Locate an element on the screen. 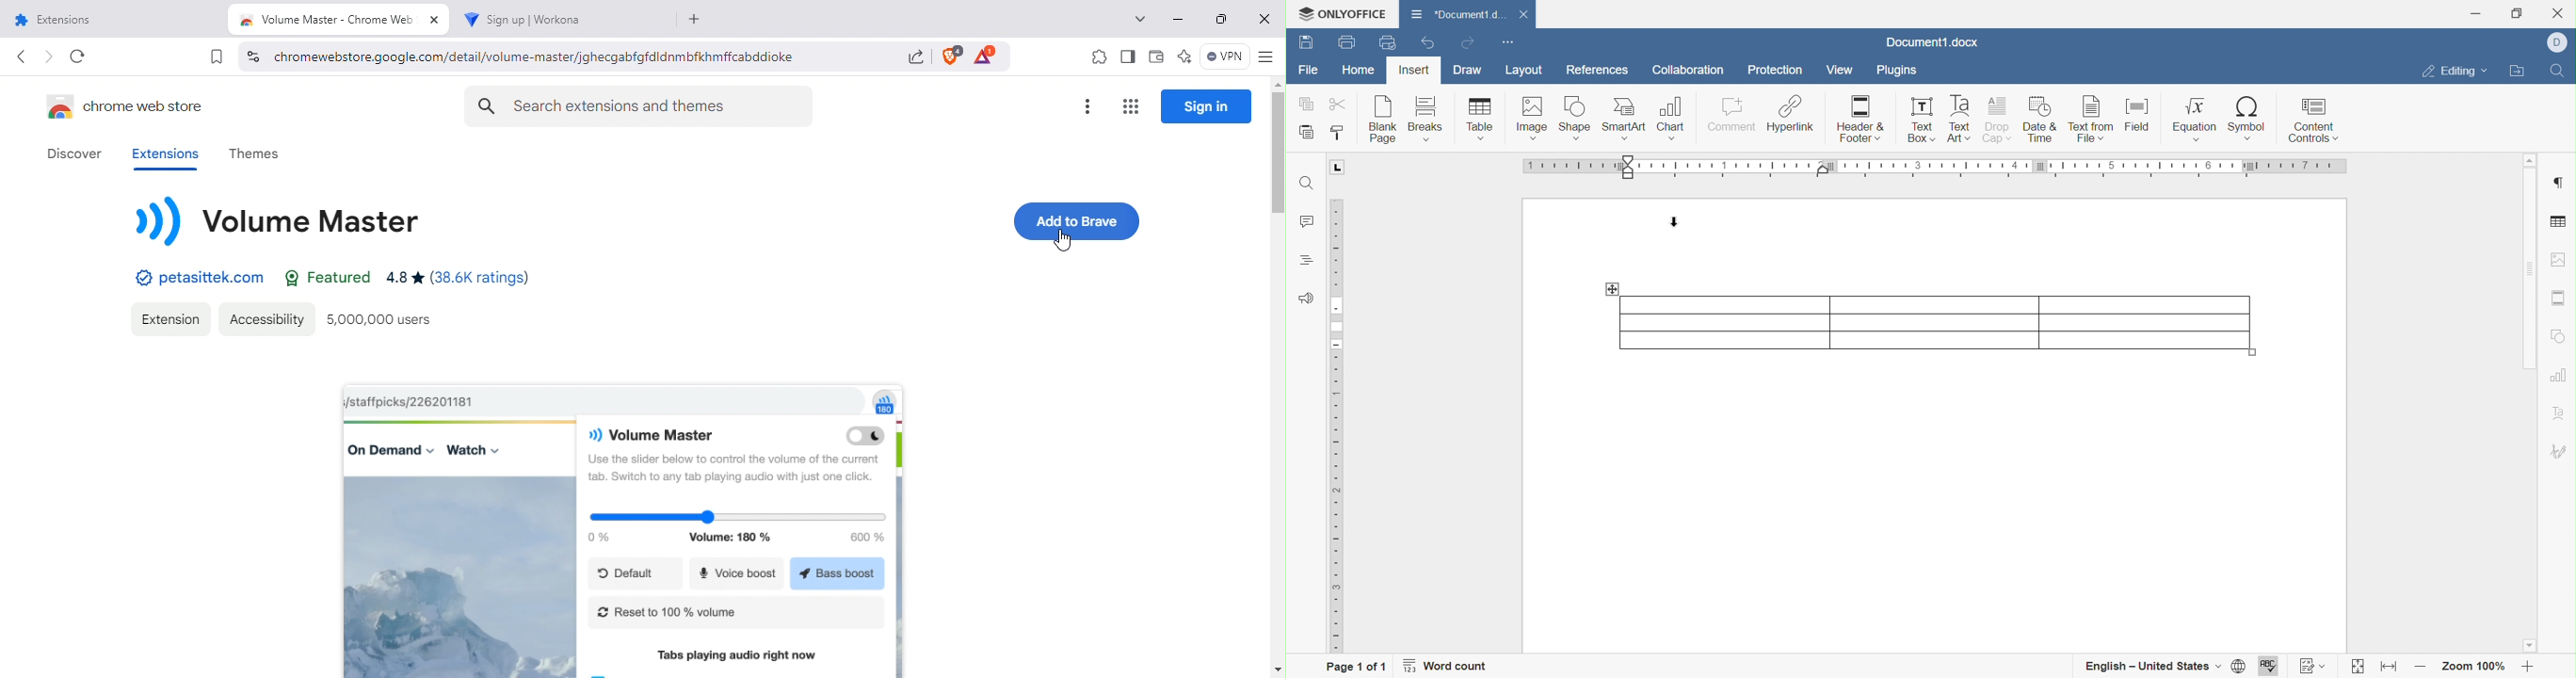 This screenshot has width=2576, height=700. Chart is located at coordinates (1673, 118).